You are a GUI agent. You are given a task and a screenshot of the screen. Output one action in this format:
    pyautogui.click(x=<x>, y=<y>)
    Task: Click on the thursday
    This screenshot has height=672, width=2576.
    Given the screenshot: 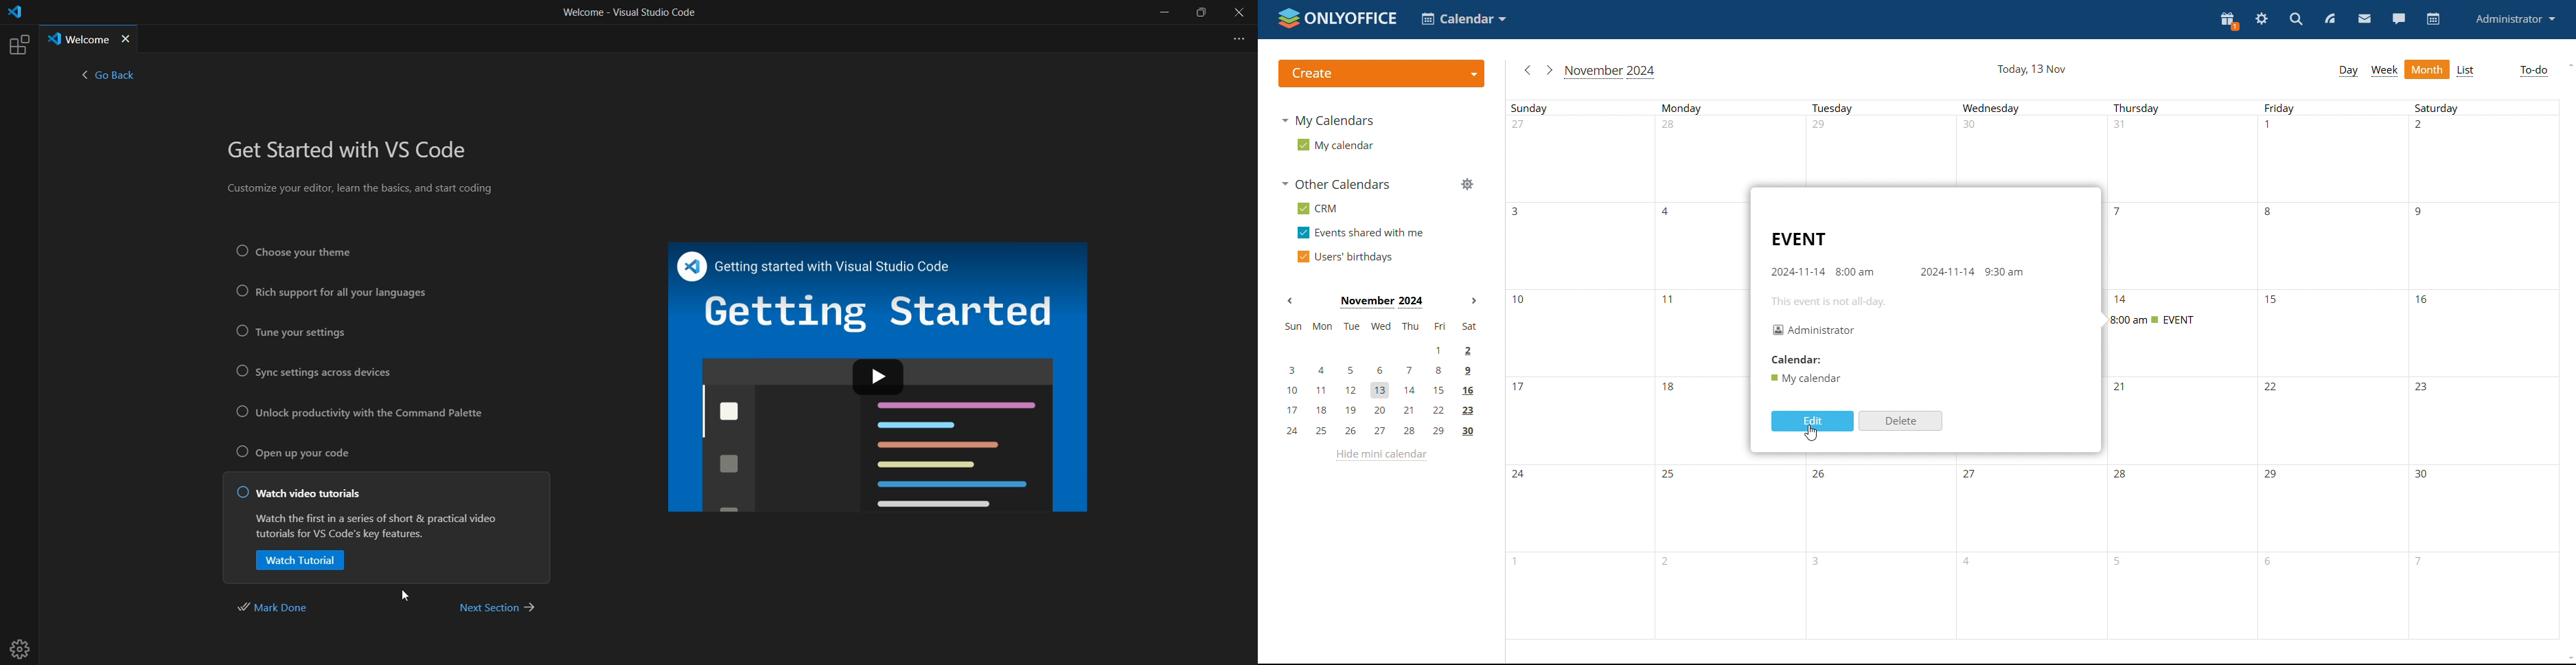 What is the action you would take?
    pyautogui.click(x=2336, y=239)
    